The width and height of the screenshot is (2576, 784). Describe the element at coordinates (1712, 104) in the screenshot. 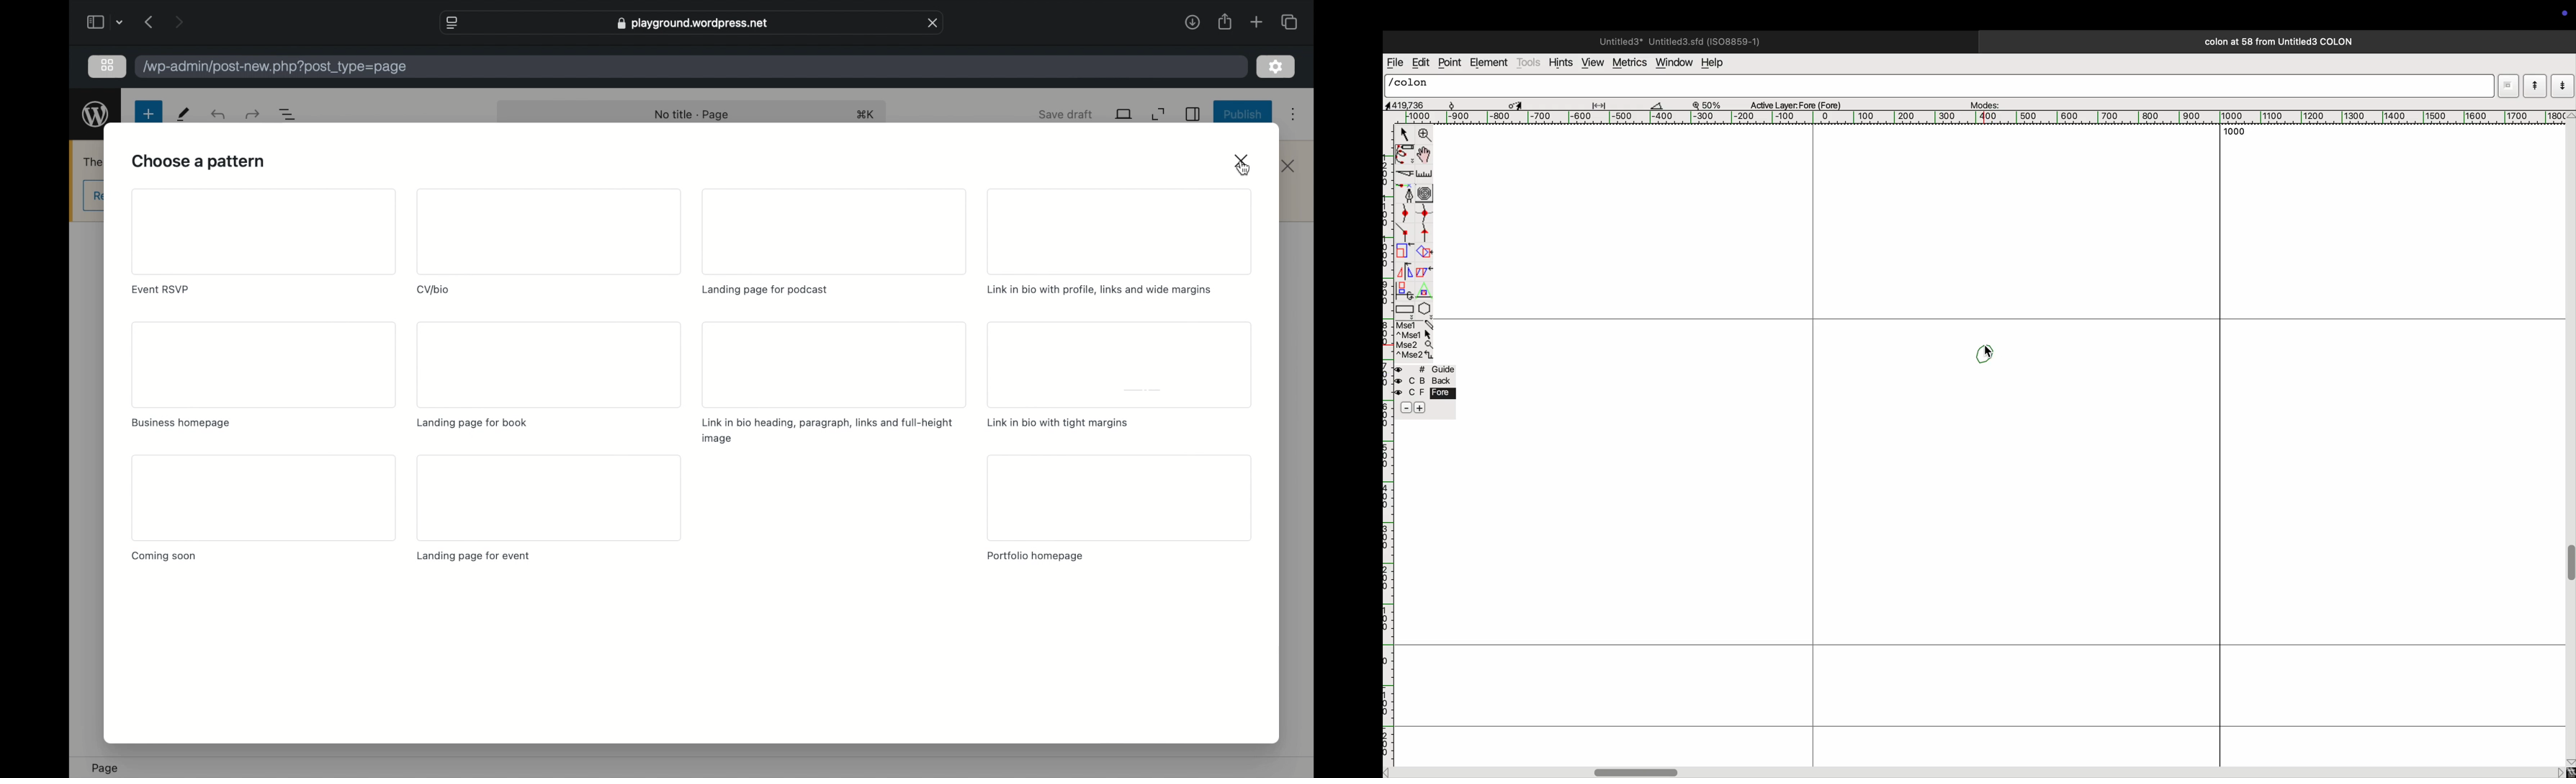

I see `zoom` at that location.